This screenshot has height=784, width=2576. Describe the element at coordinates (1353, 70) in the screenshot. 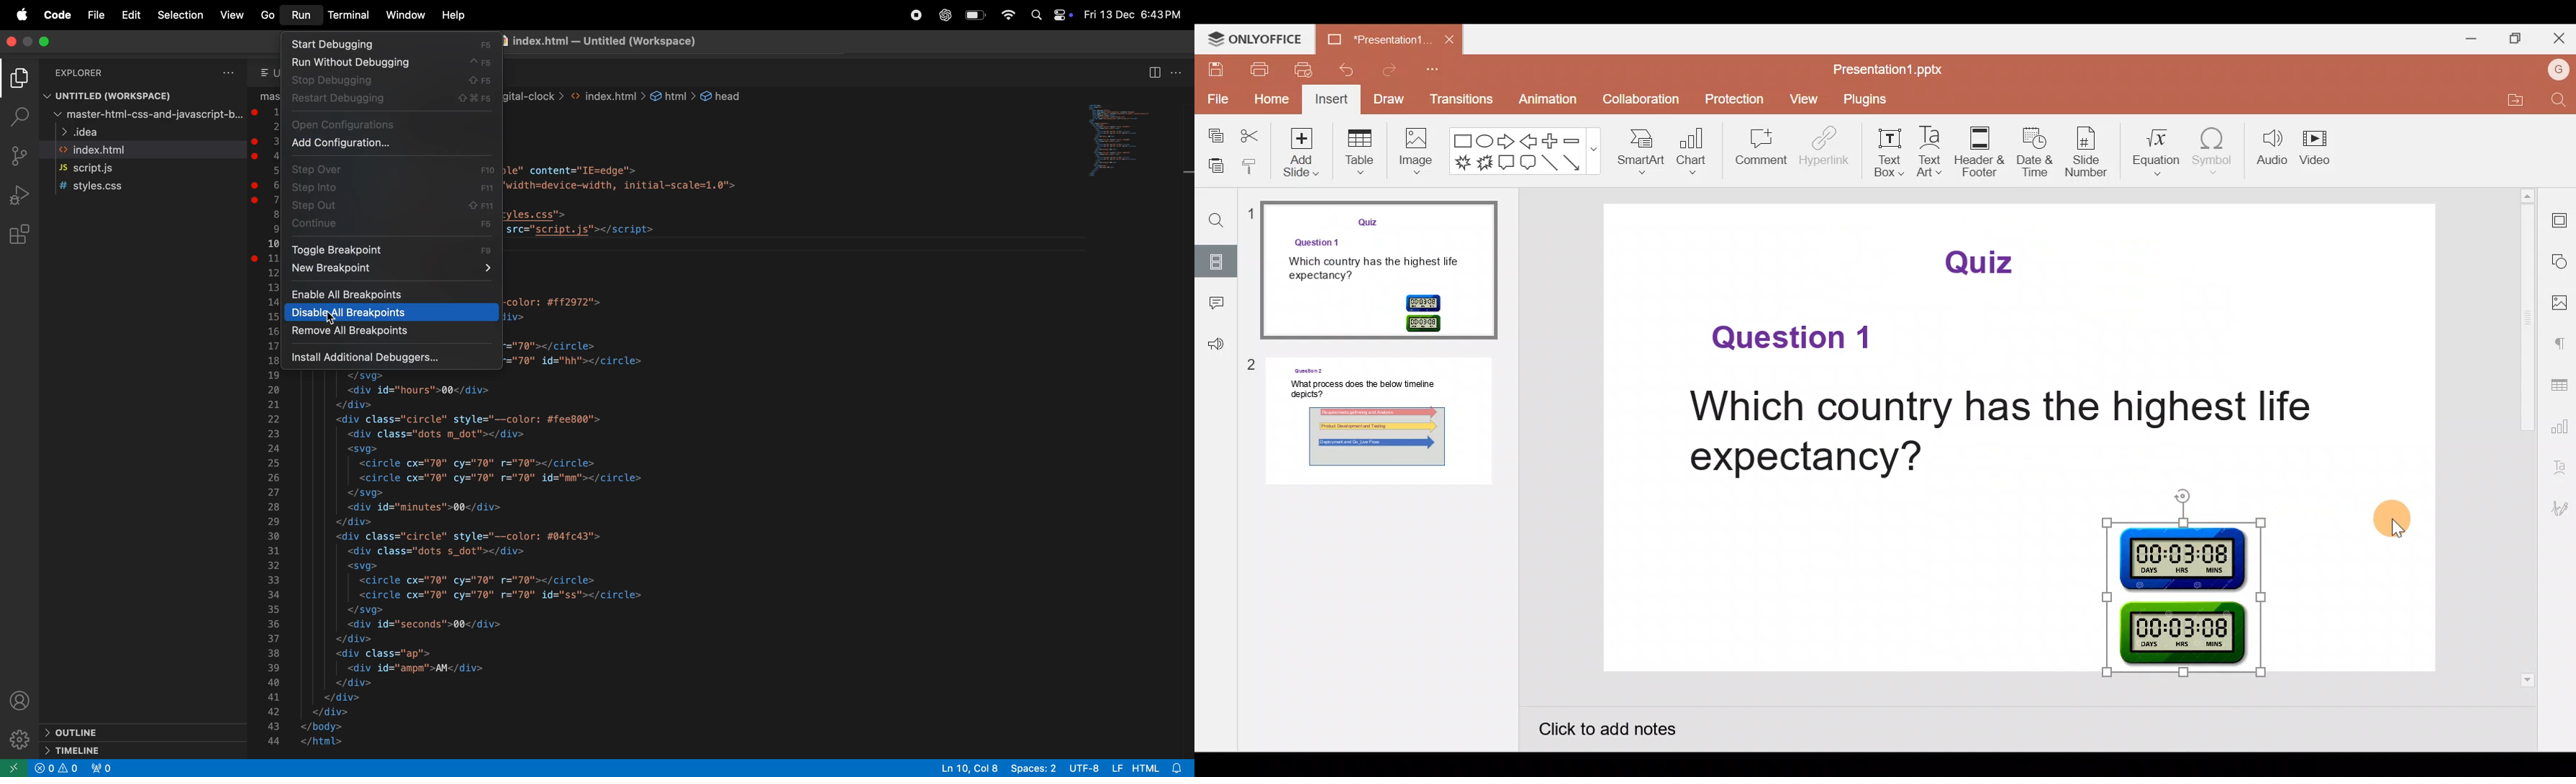

I see `Undo` at that location.